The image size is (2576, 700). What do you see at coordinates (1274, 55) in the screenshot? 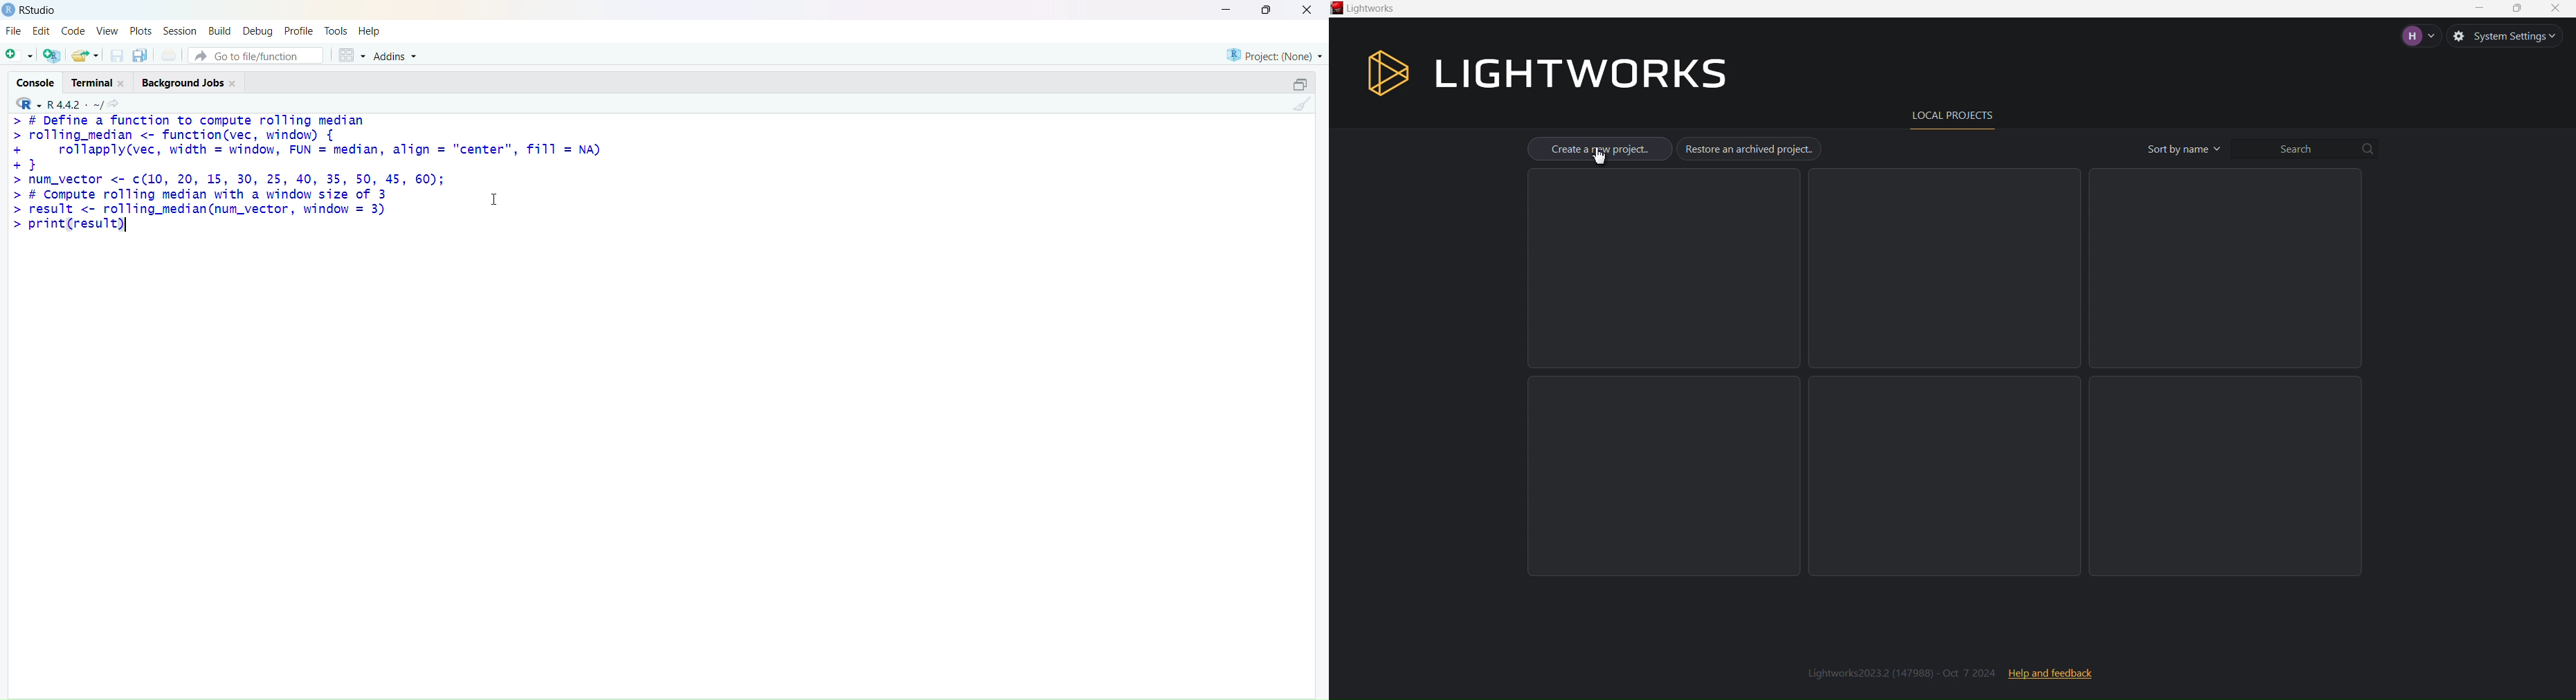
I see `project (none)` at bounding box center [1274, 55].